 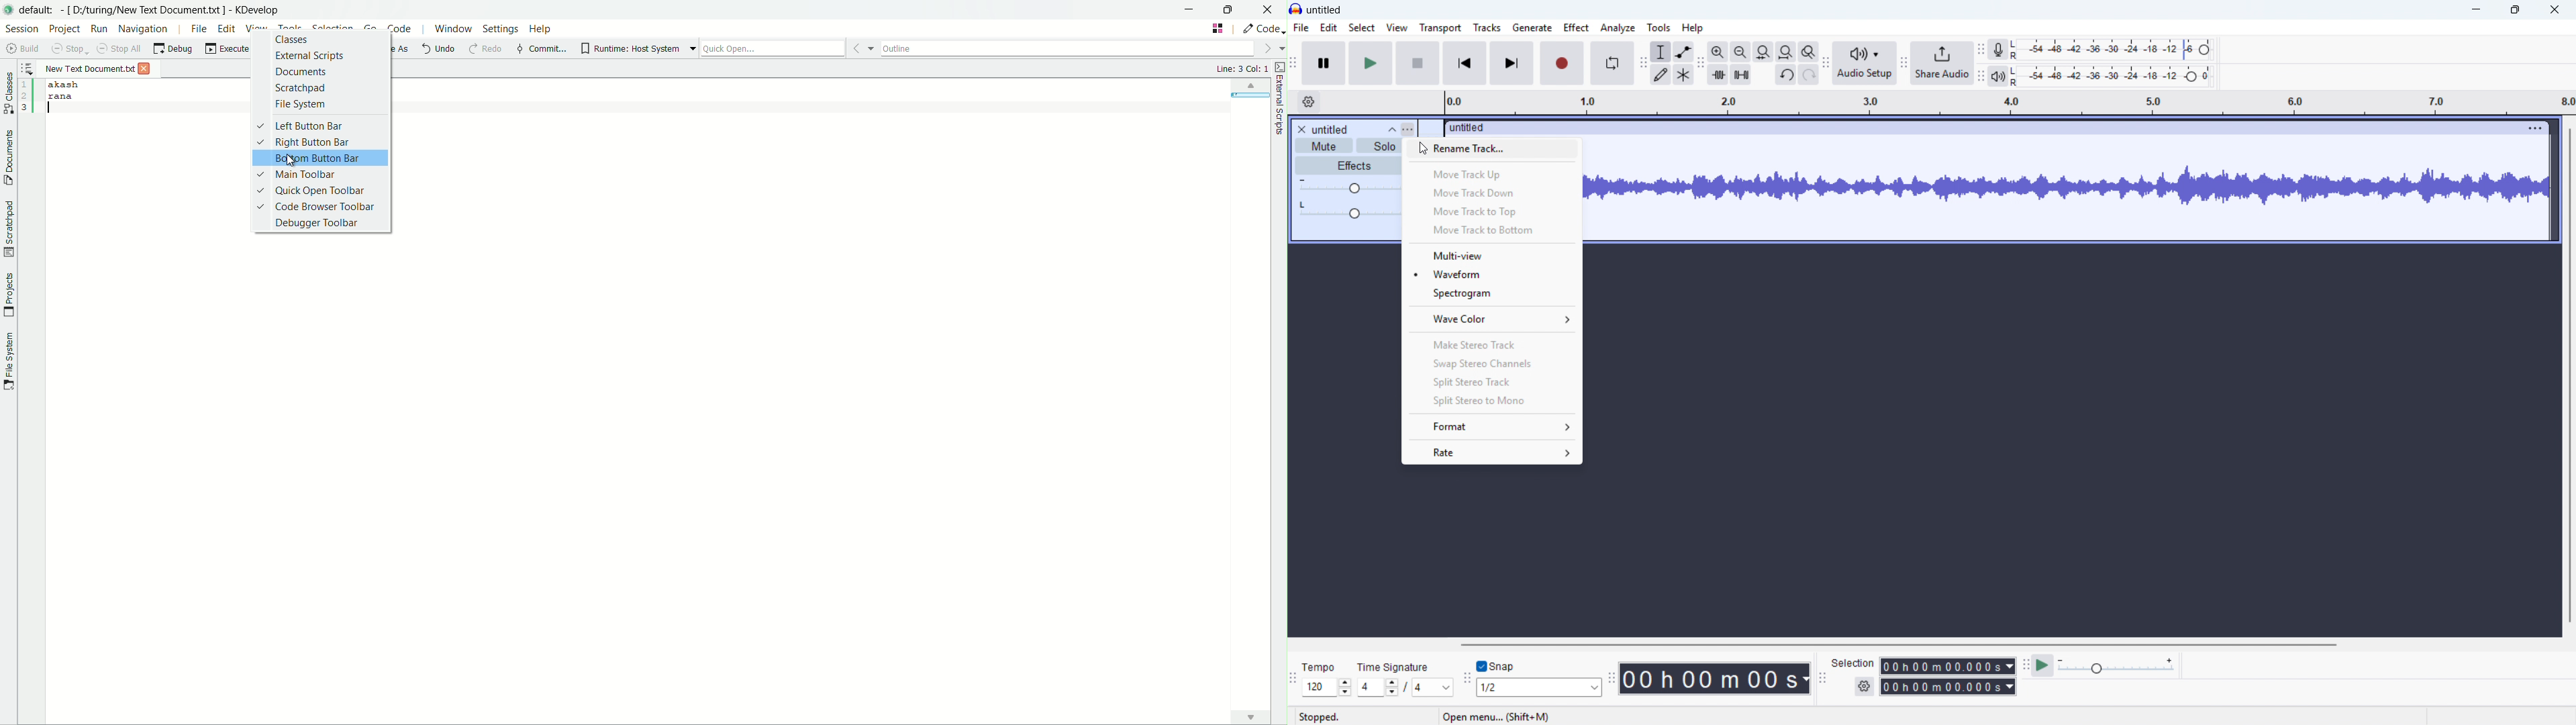 What do you see at coordinates (1576, 28) in the screenshot?
I see `Effect ` at bounding box center [1576, 28].